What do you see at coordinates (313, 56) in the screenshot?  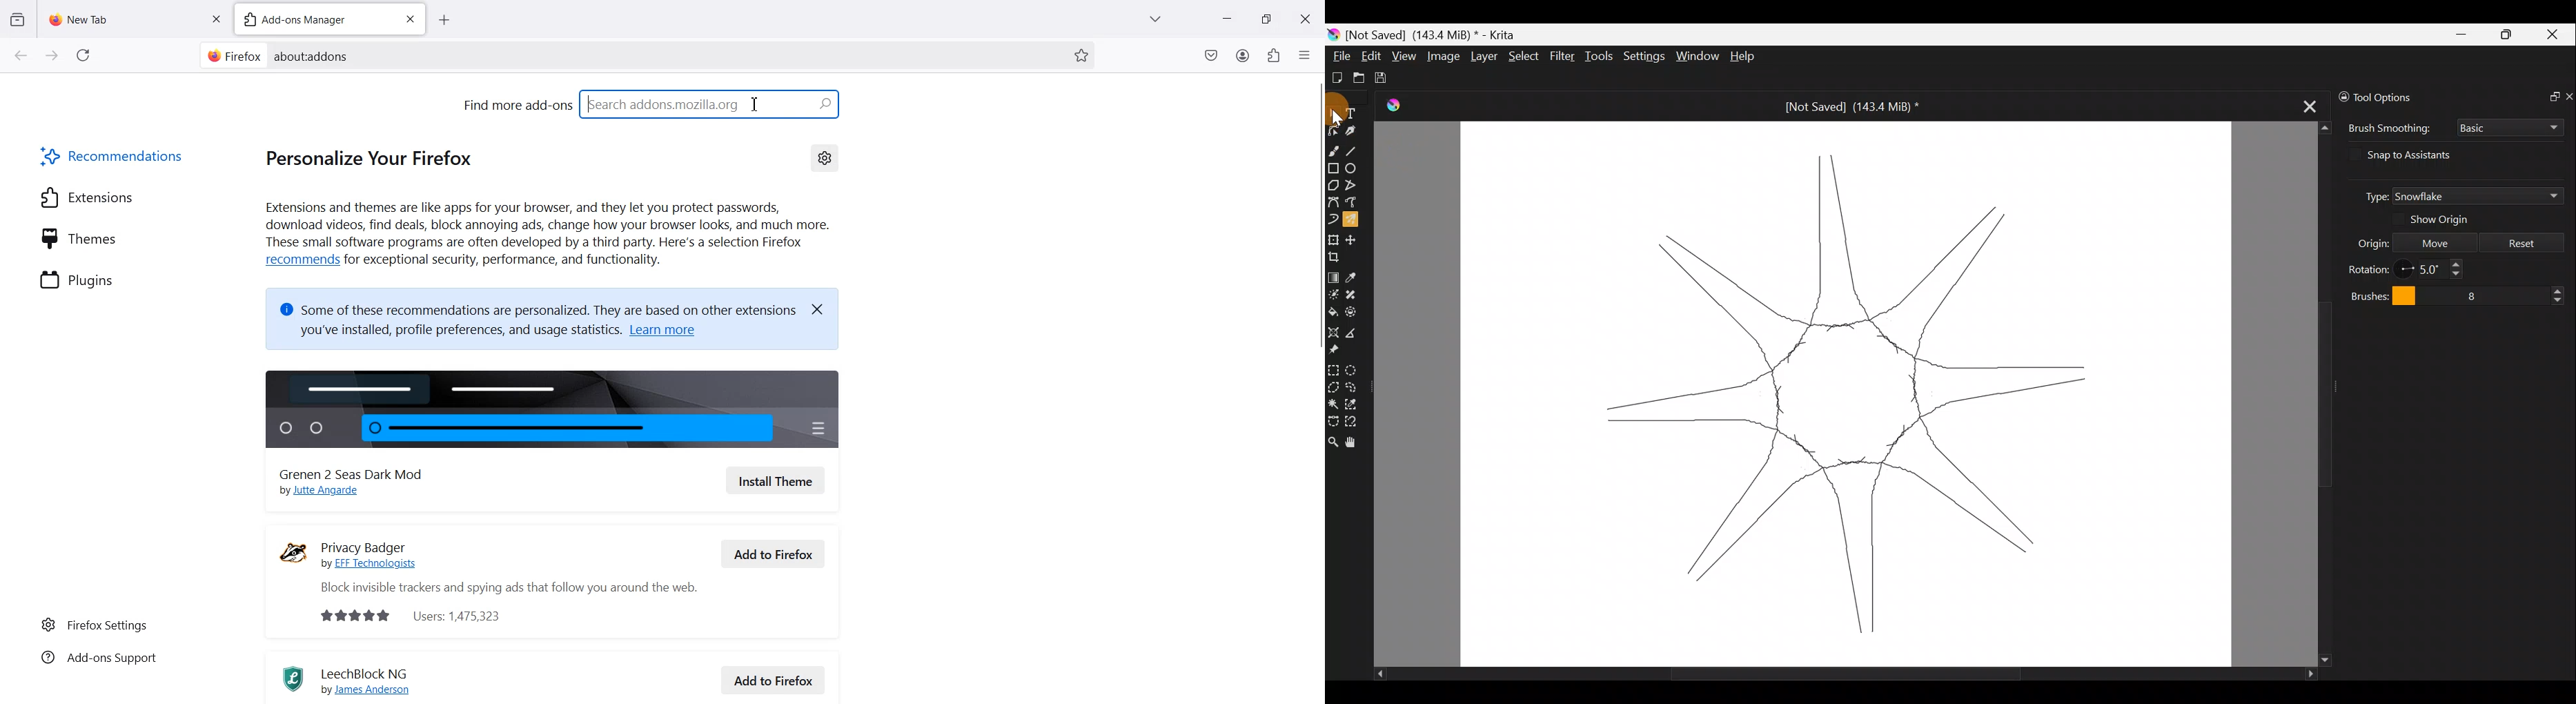 I see `Text` at bounding box center [313, 56].